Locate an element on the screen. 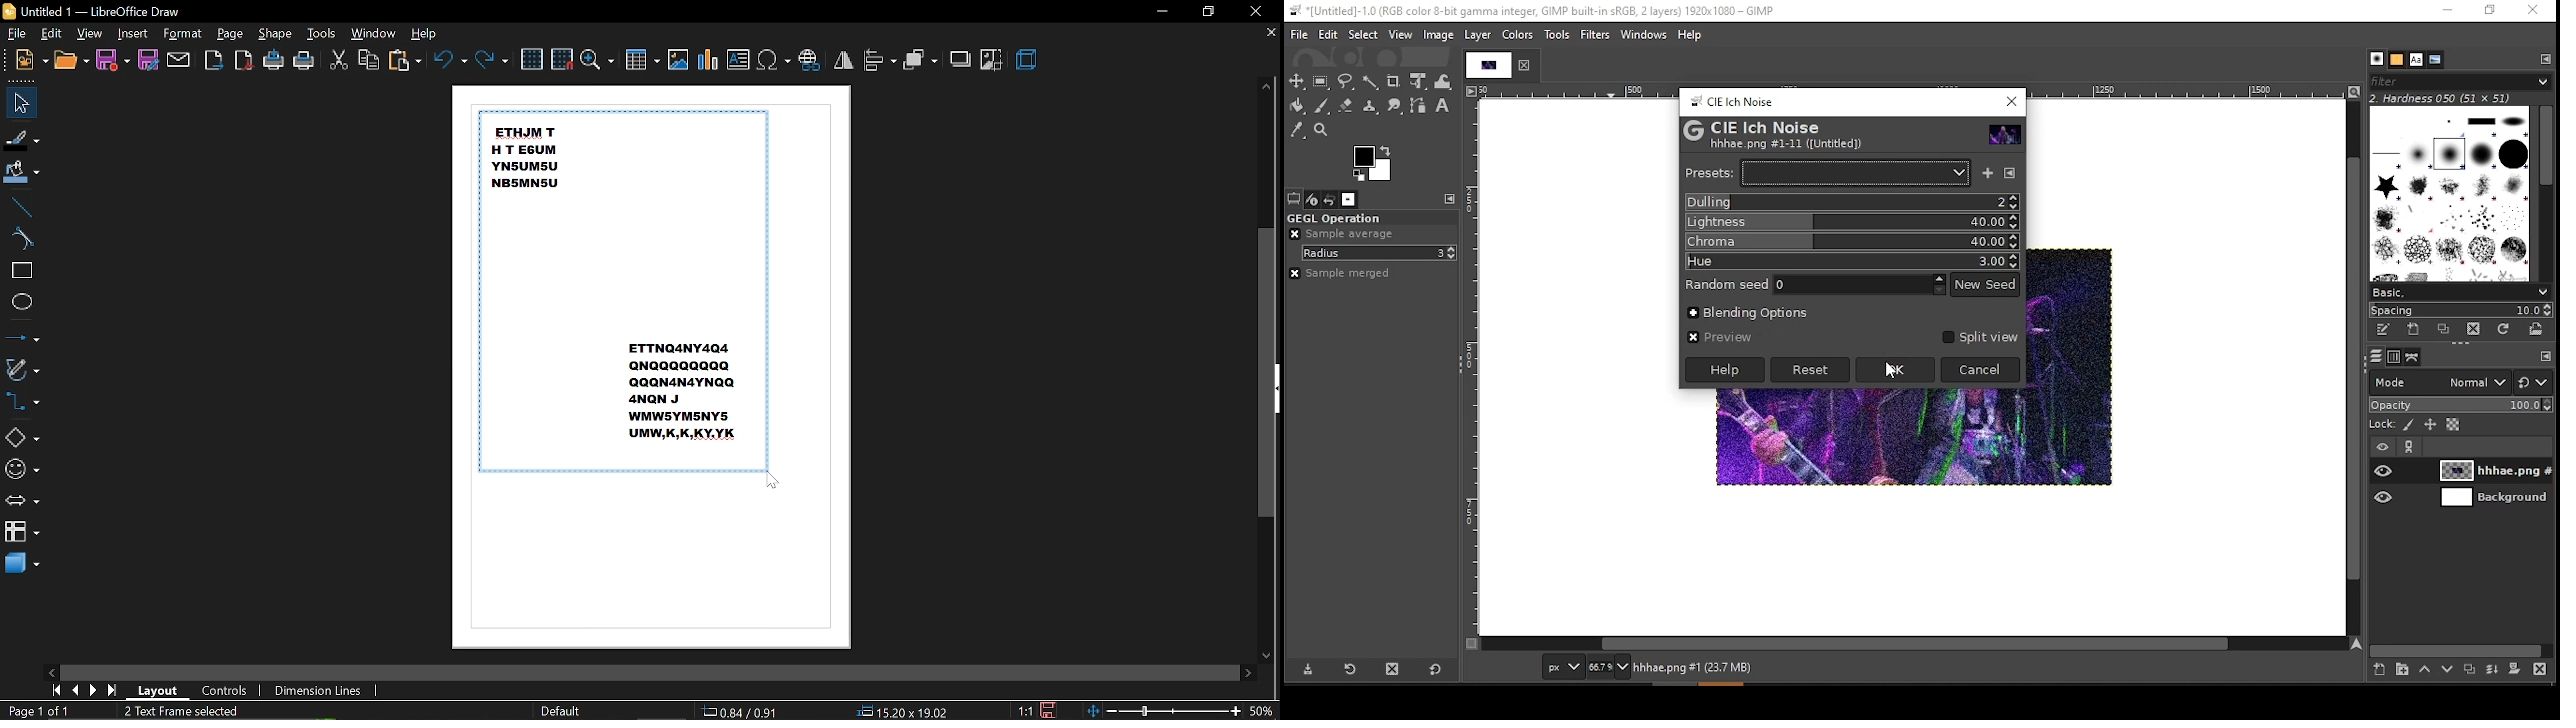 The height and width of the screenshot is (728, 2576). insert symbol is located at coordinates (773, 60).